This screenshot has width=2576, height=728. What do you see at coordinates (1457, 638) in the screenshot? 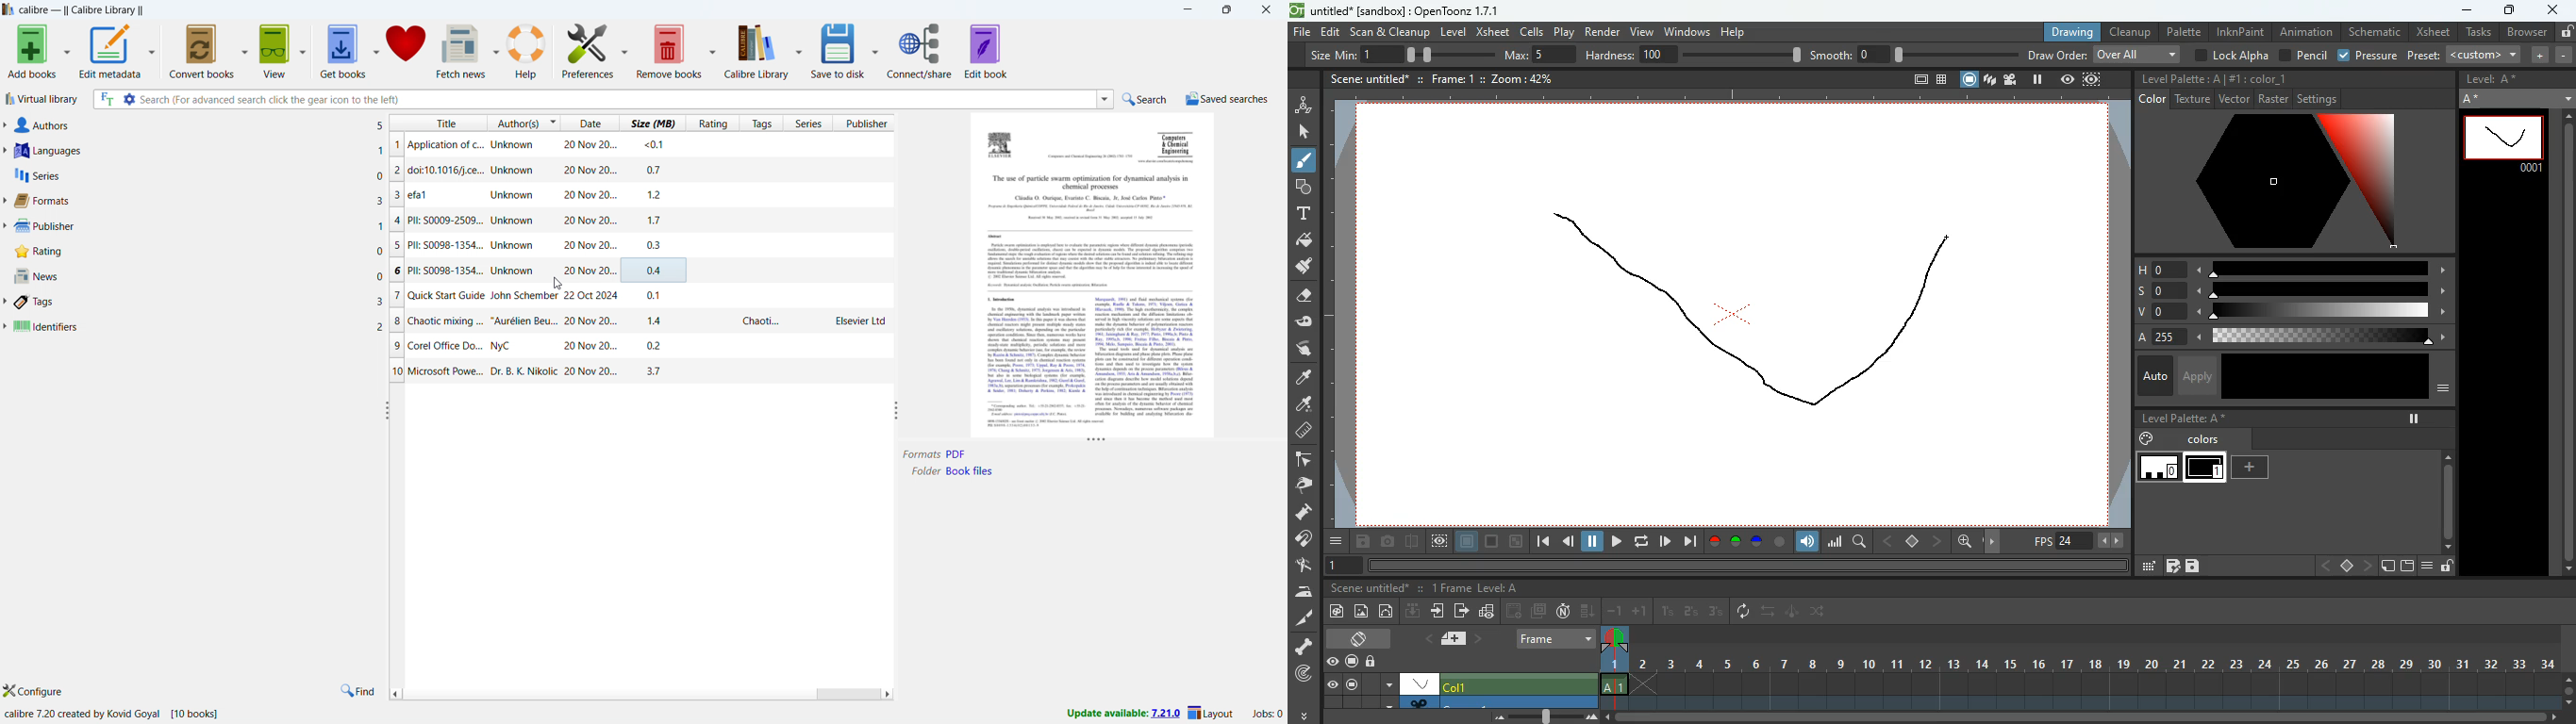
I see `document` at bounding box center [1457, 638].